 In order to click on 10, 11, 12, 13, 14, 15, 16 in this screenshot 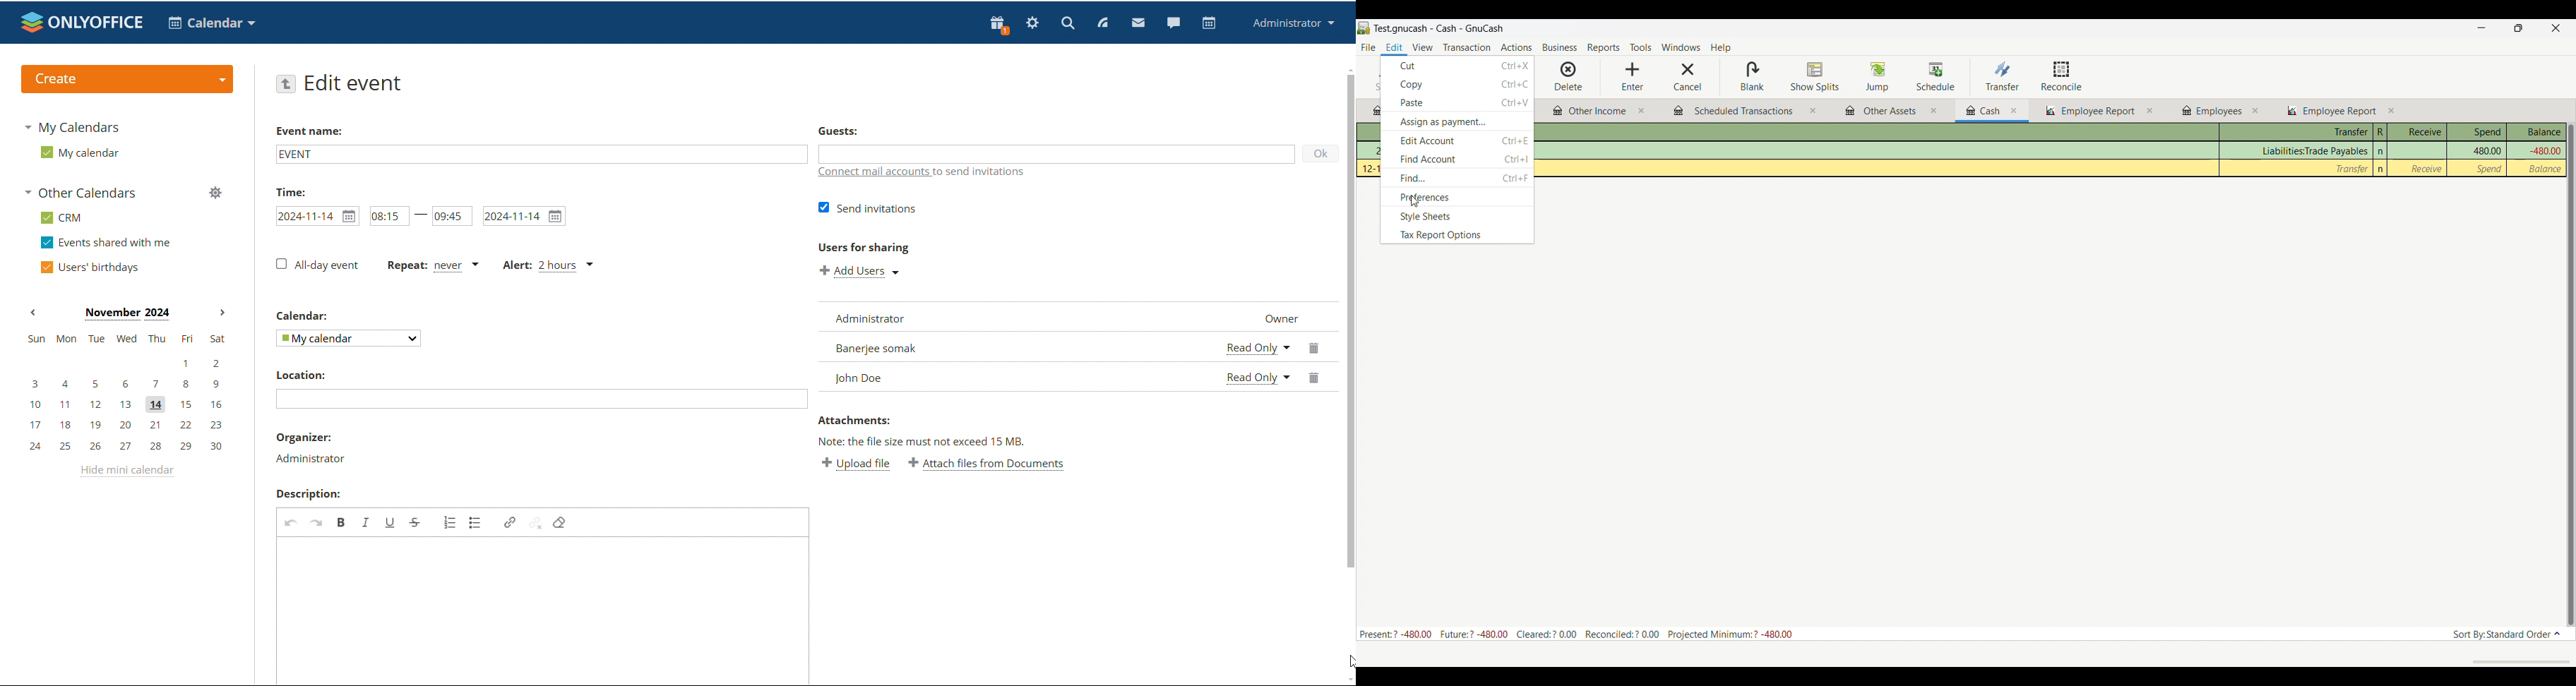, I will do `click(126, 405)`.